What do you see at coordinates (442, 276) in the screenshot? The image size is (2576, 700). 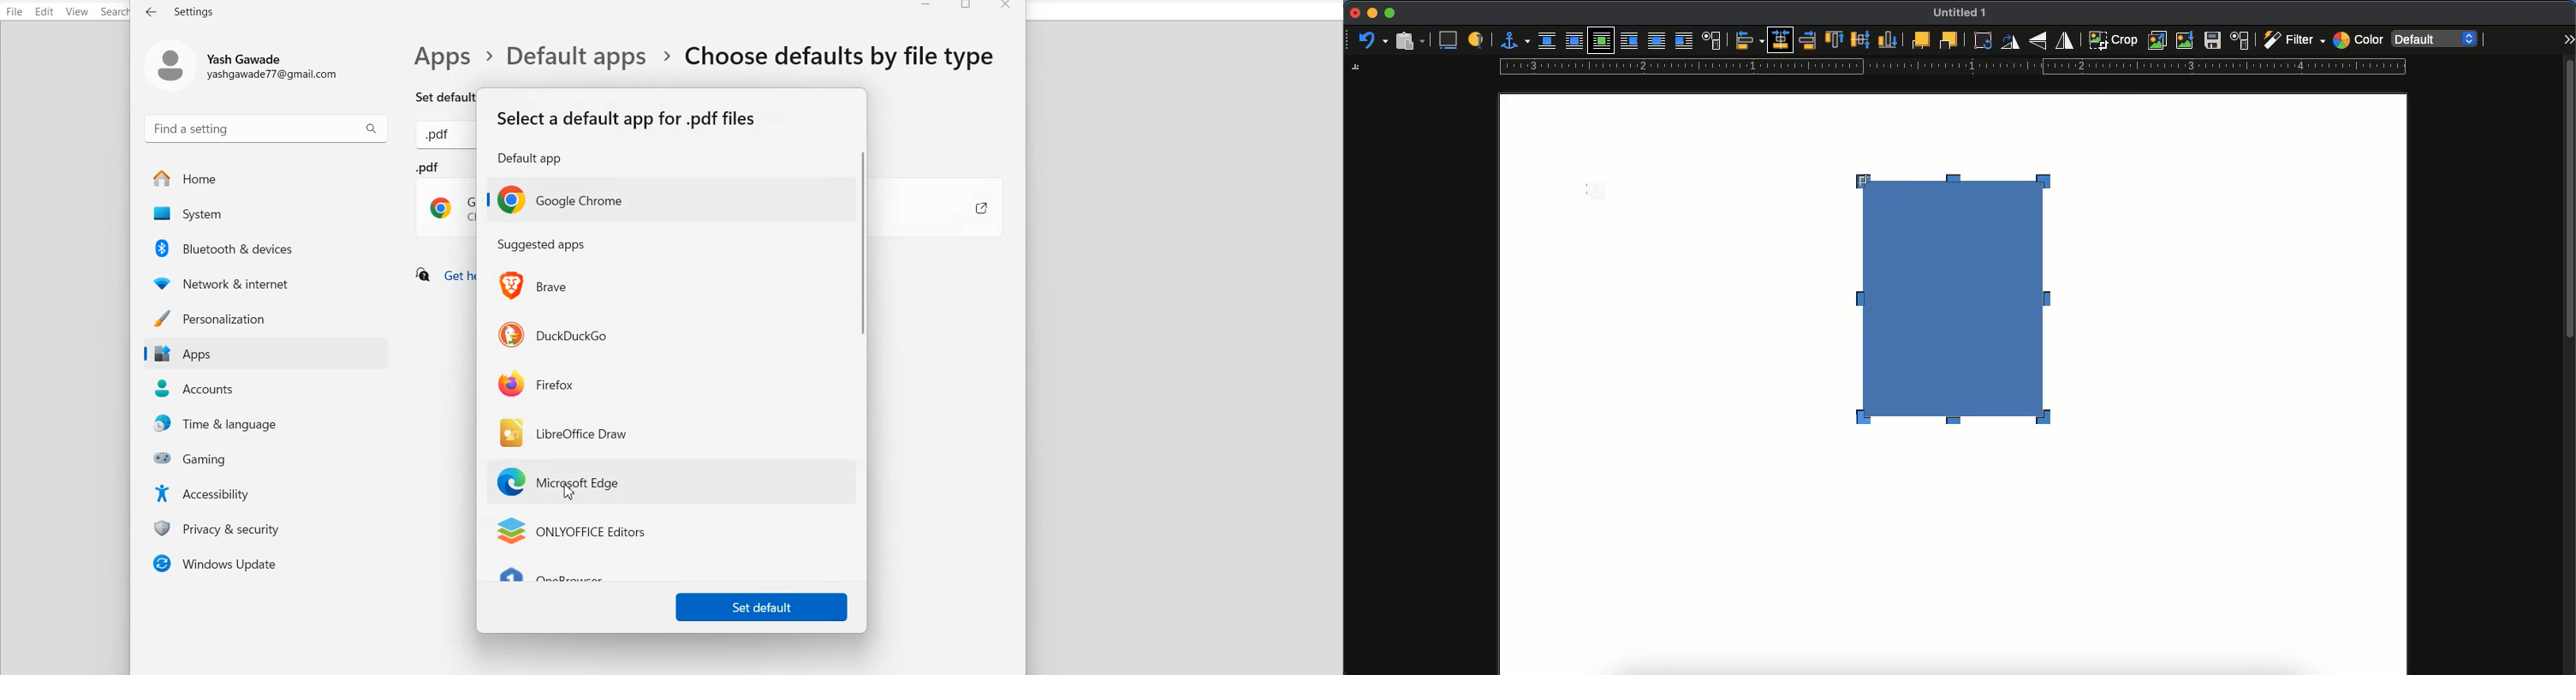 I see `Get help` at bounding box center [442, 276].